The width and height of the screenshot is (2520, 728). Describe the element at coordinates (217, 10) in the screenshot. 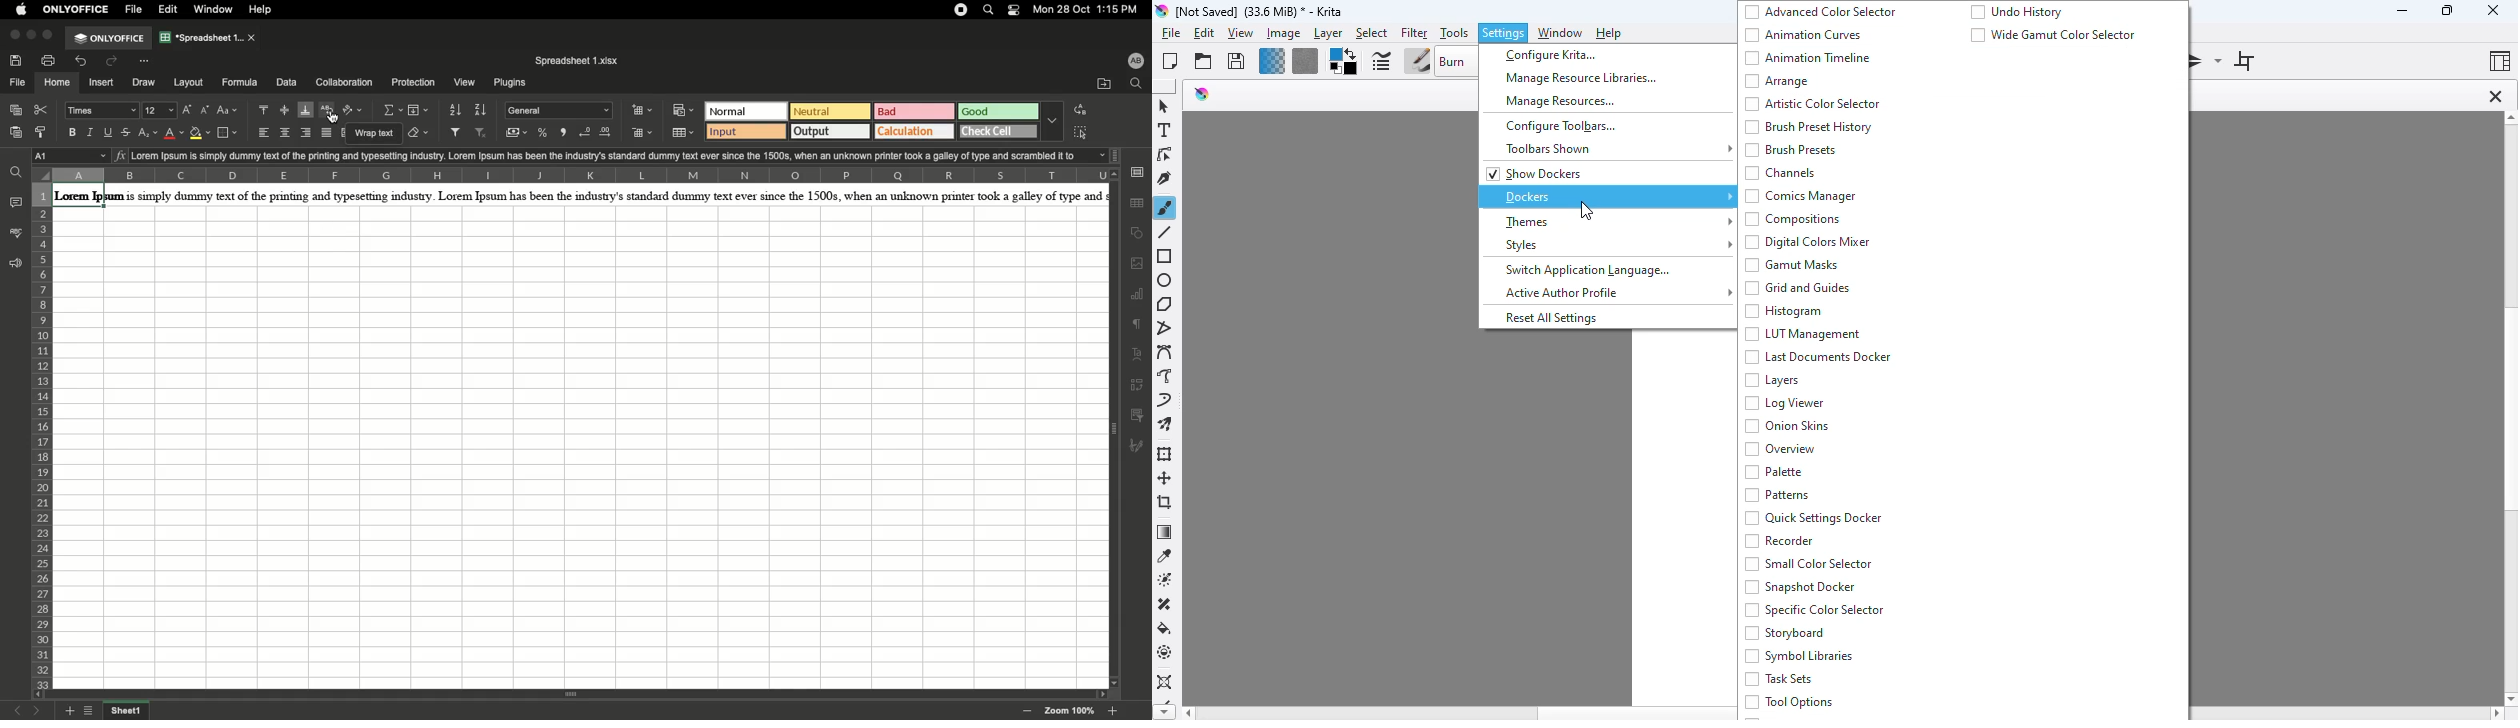

I see `Window` at that location.